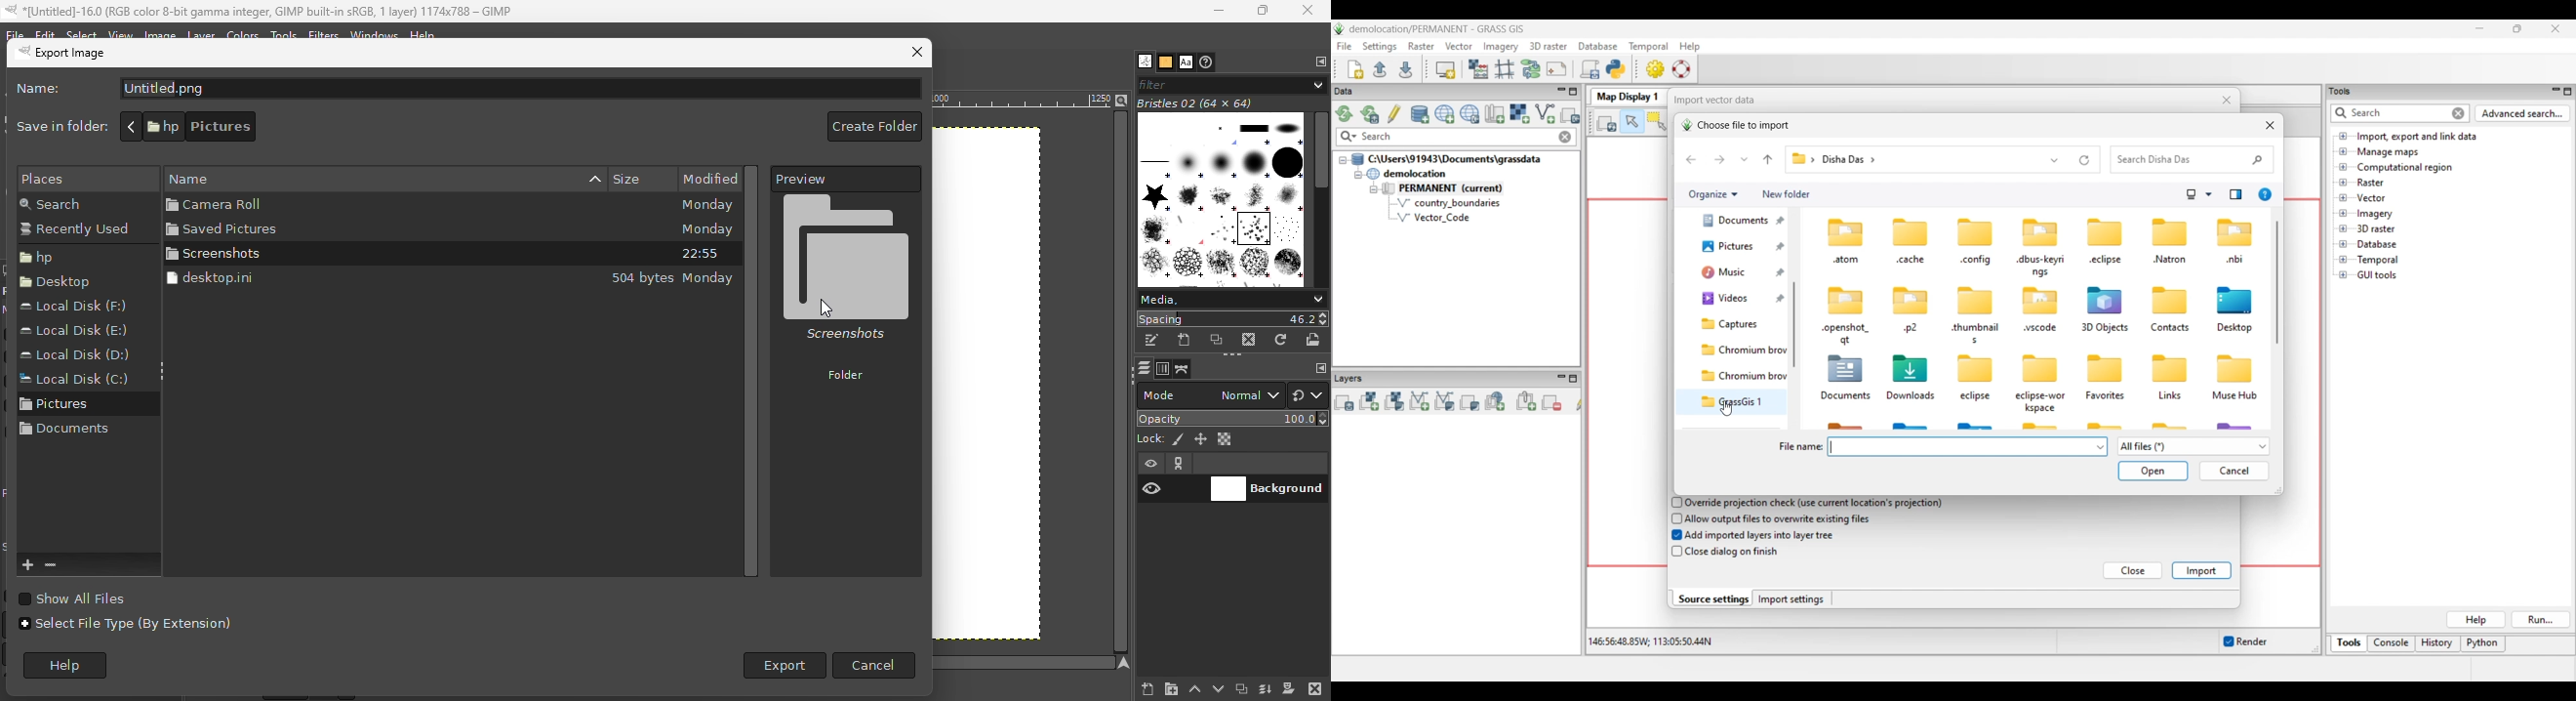 The image size is (2576, 728). I want to click on desktop.ini, so click(332, 278).